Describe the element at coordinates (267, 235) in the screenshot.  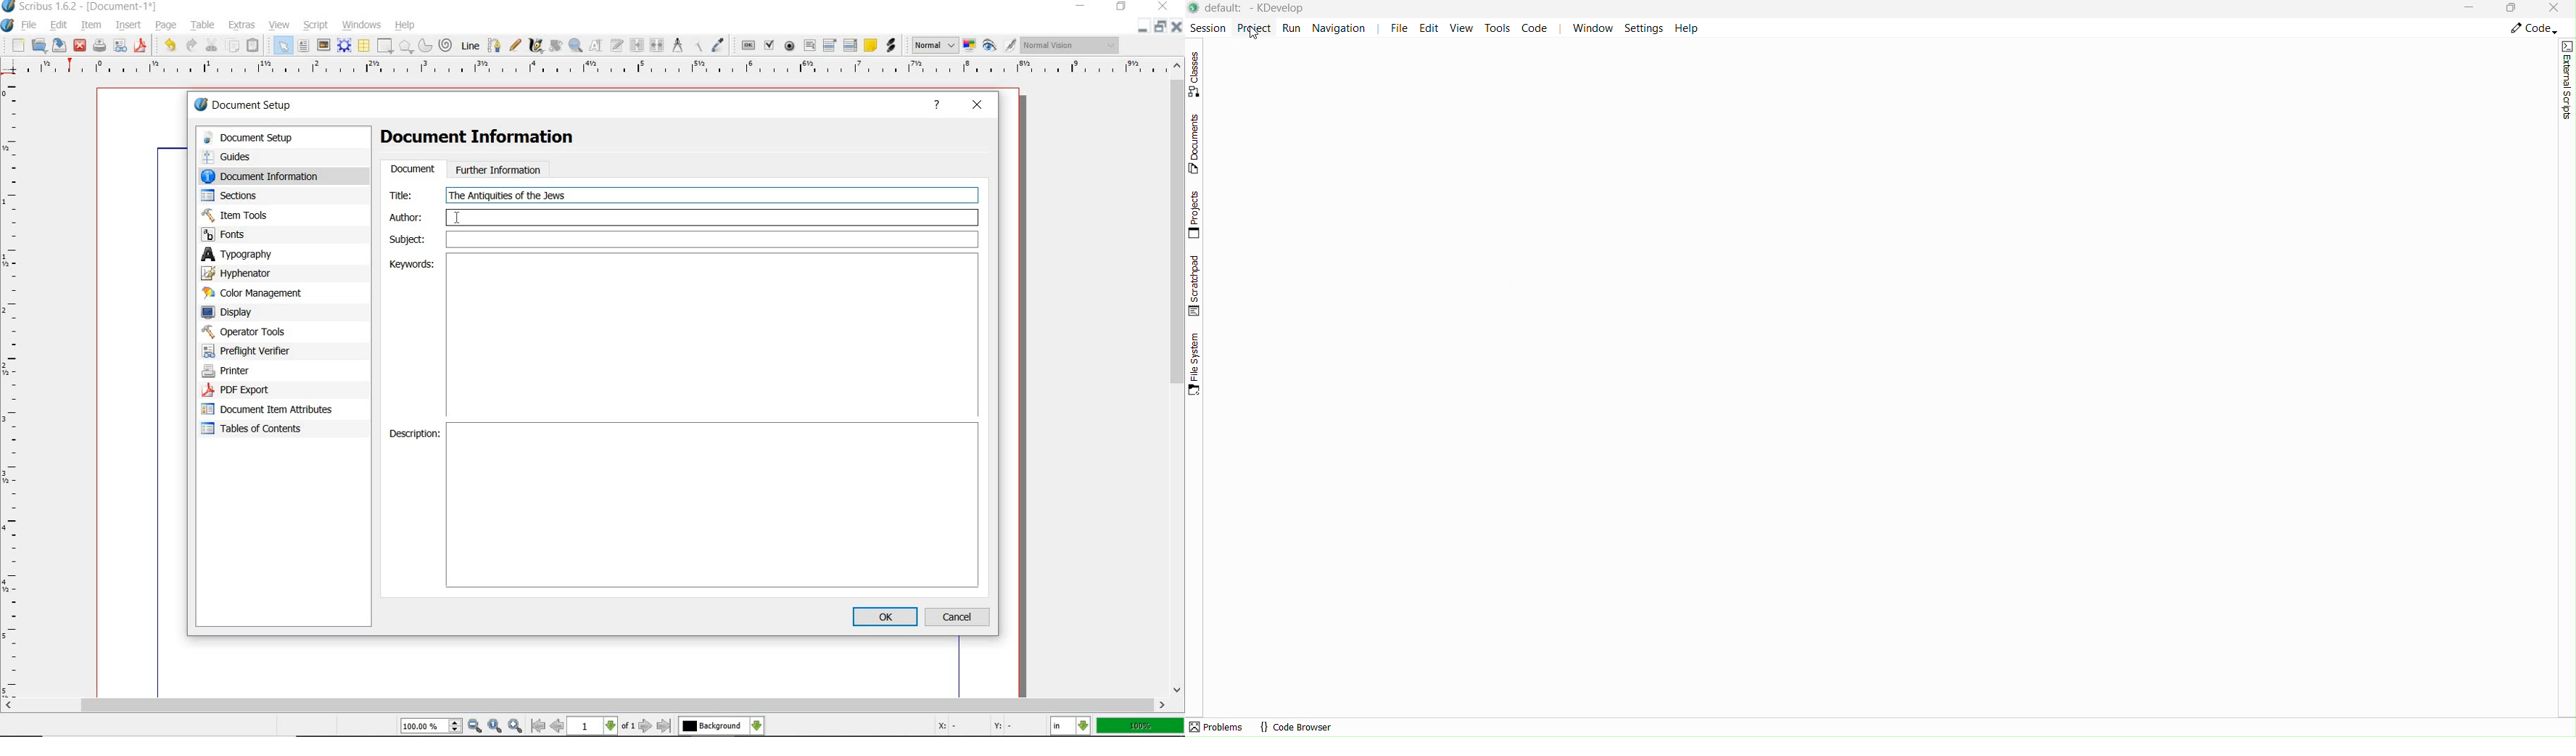
I see `fonts` at that location.